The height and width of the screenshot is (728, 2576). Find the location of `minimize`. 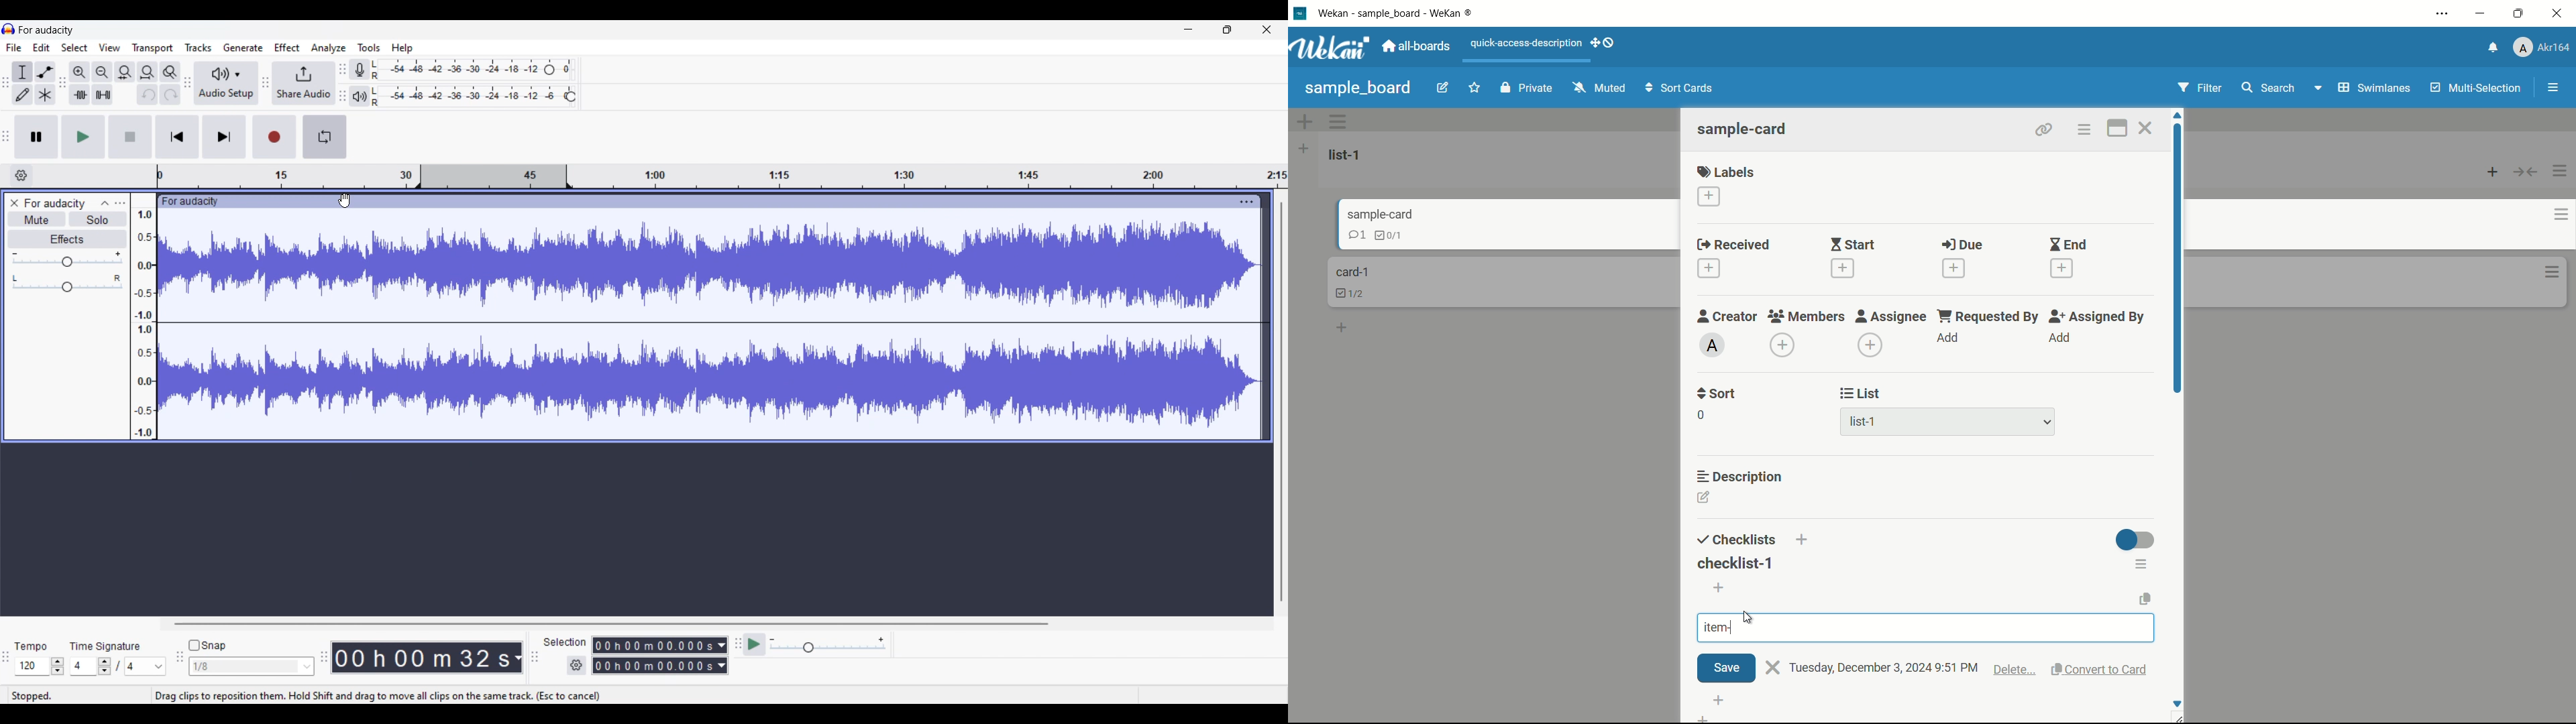

minimize is located at coordinates (2482, 13).